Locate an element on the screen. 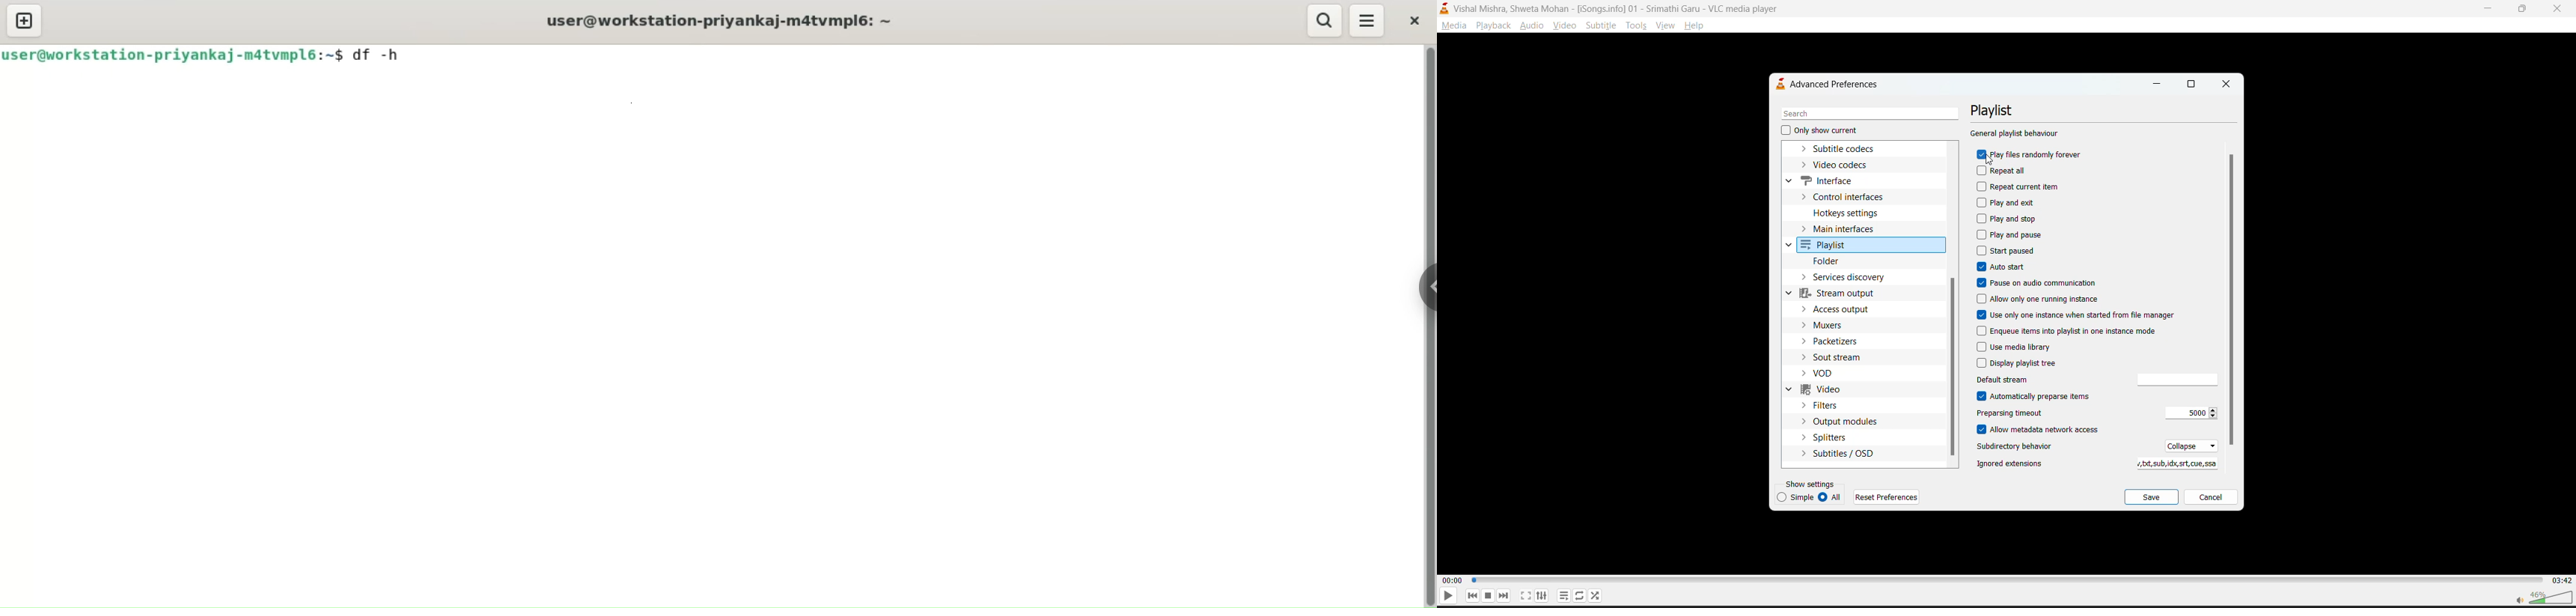 The height and width of the screenshot is (616, 2576). loop is located at coordinates (1576, 593).